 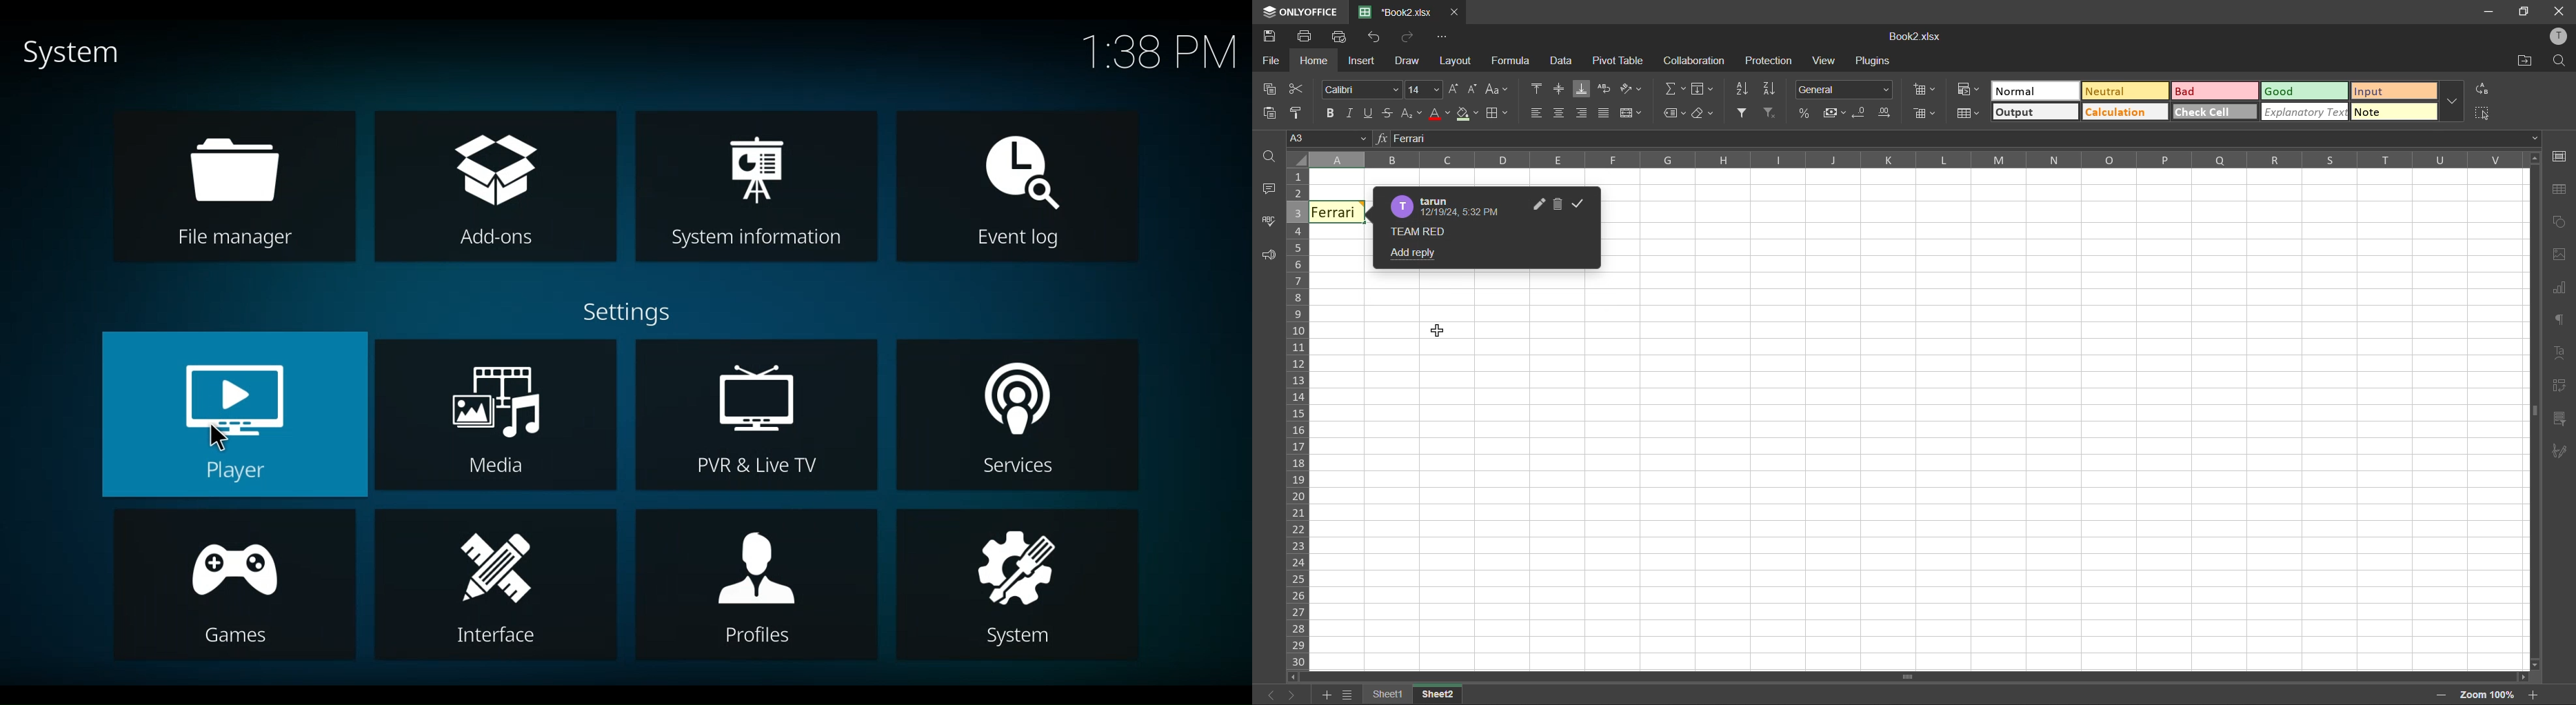 What do you see at coordinates (1296, 418) in the screenshot?
I see `row numbers` at bounding box center [1296, 418].